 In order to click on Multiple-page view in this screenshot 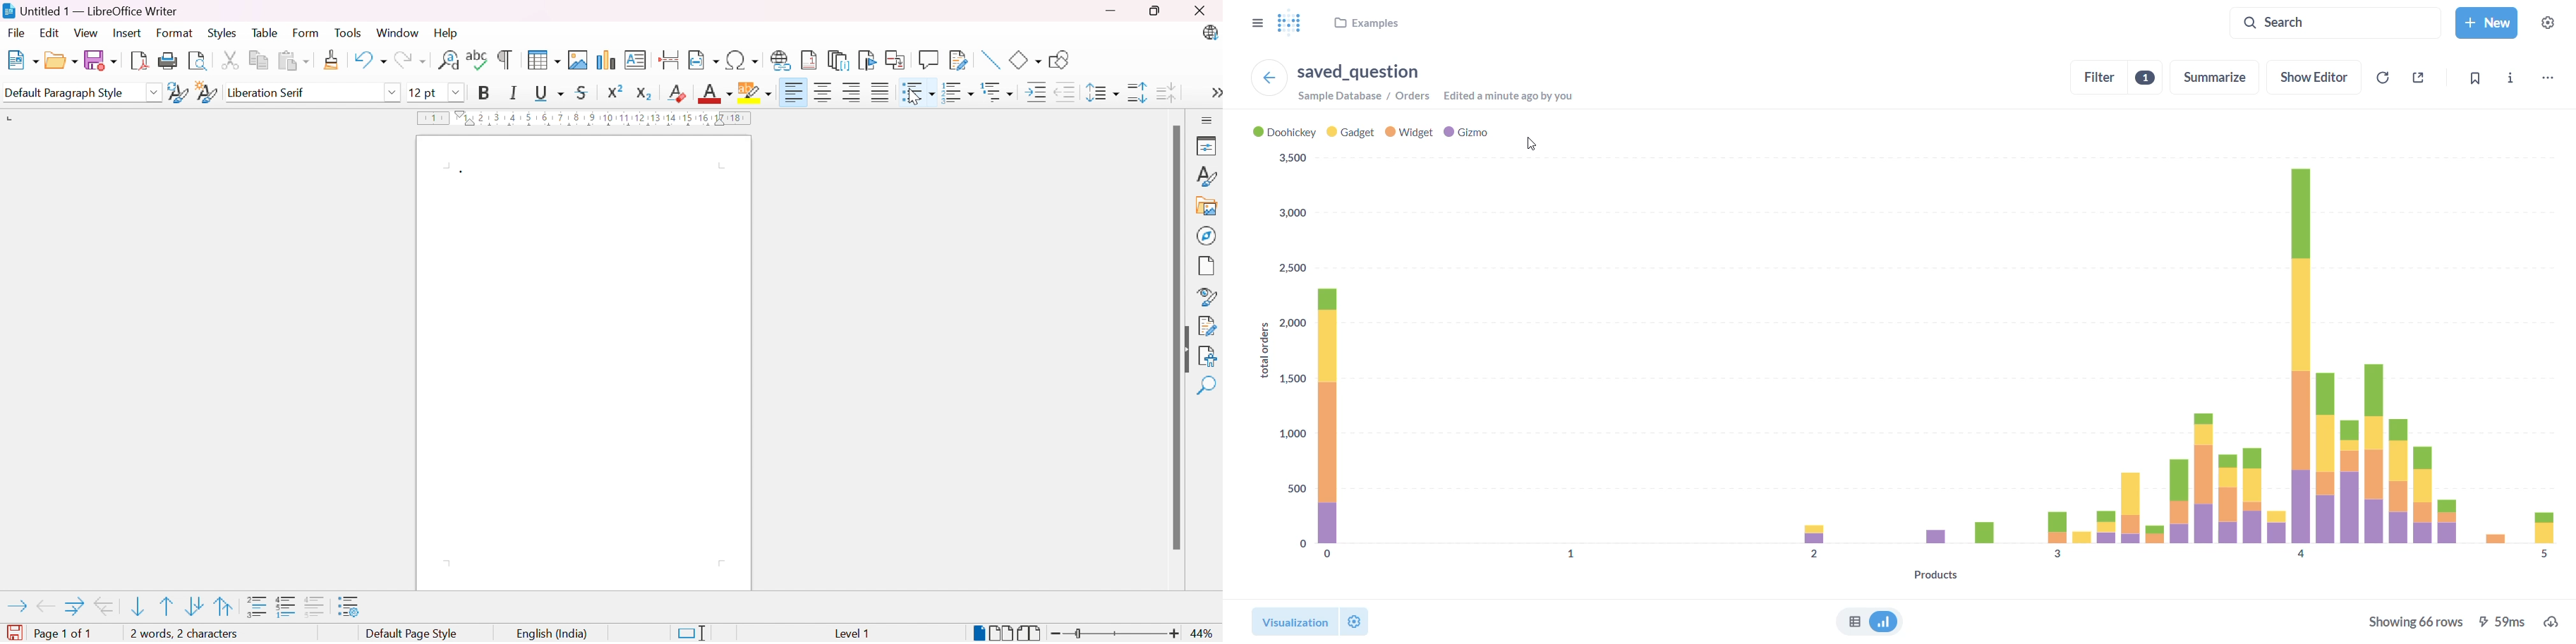, I will do `click(1001, 634)`.